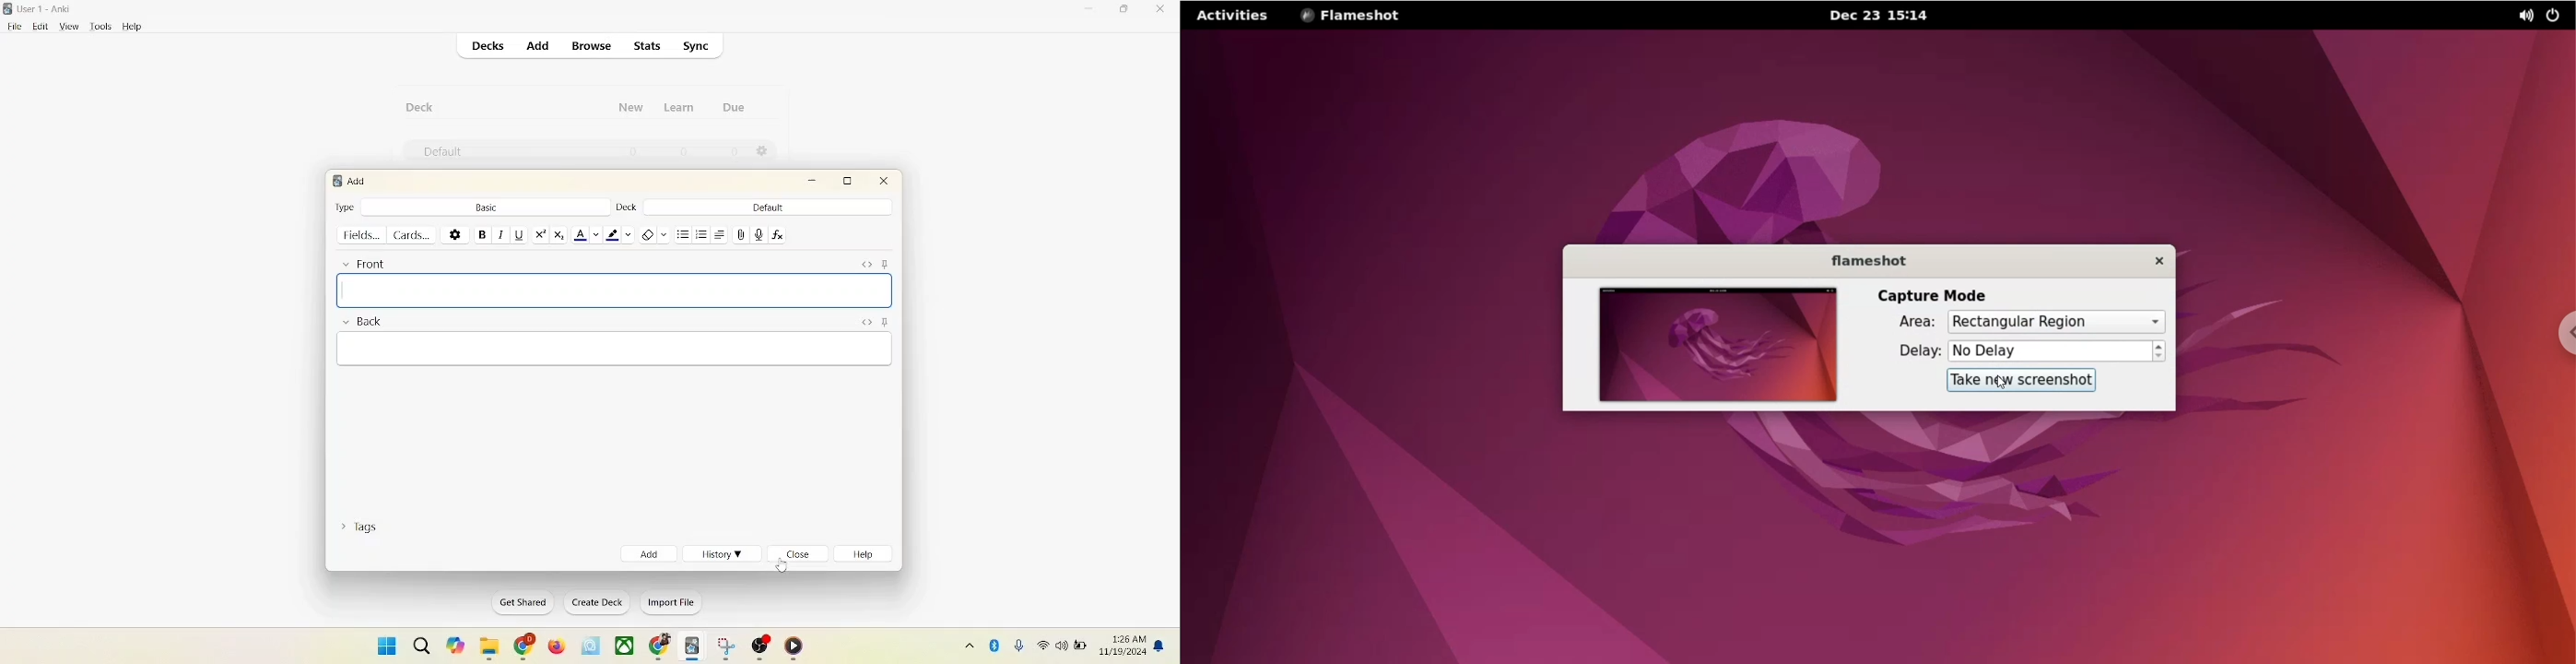 The height and width of the screenshot is (672, 2576). I want to click on due, so click(734, 107).